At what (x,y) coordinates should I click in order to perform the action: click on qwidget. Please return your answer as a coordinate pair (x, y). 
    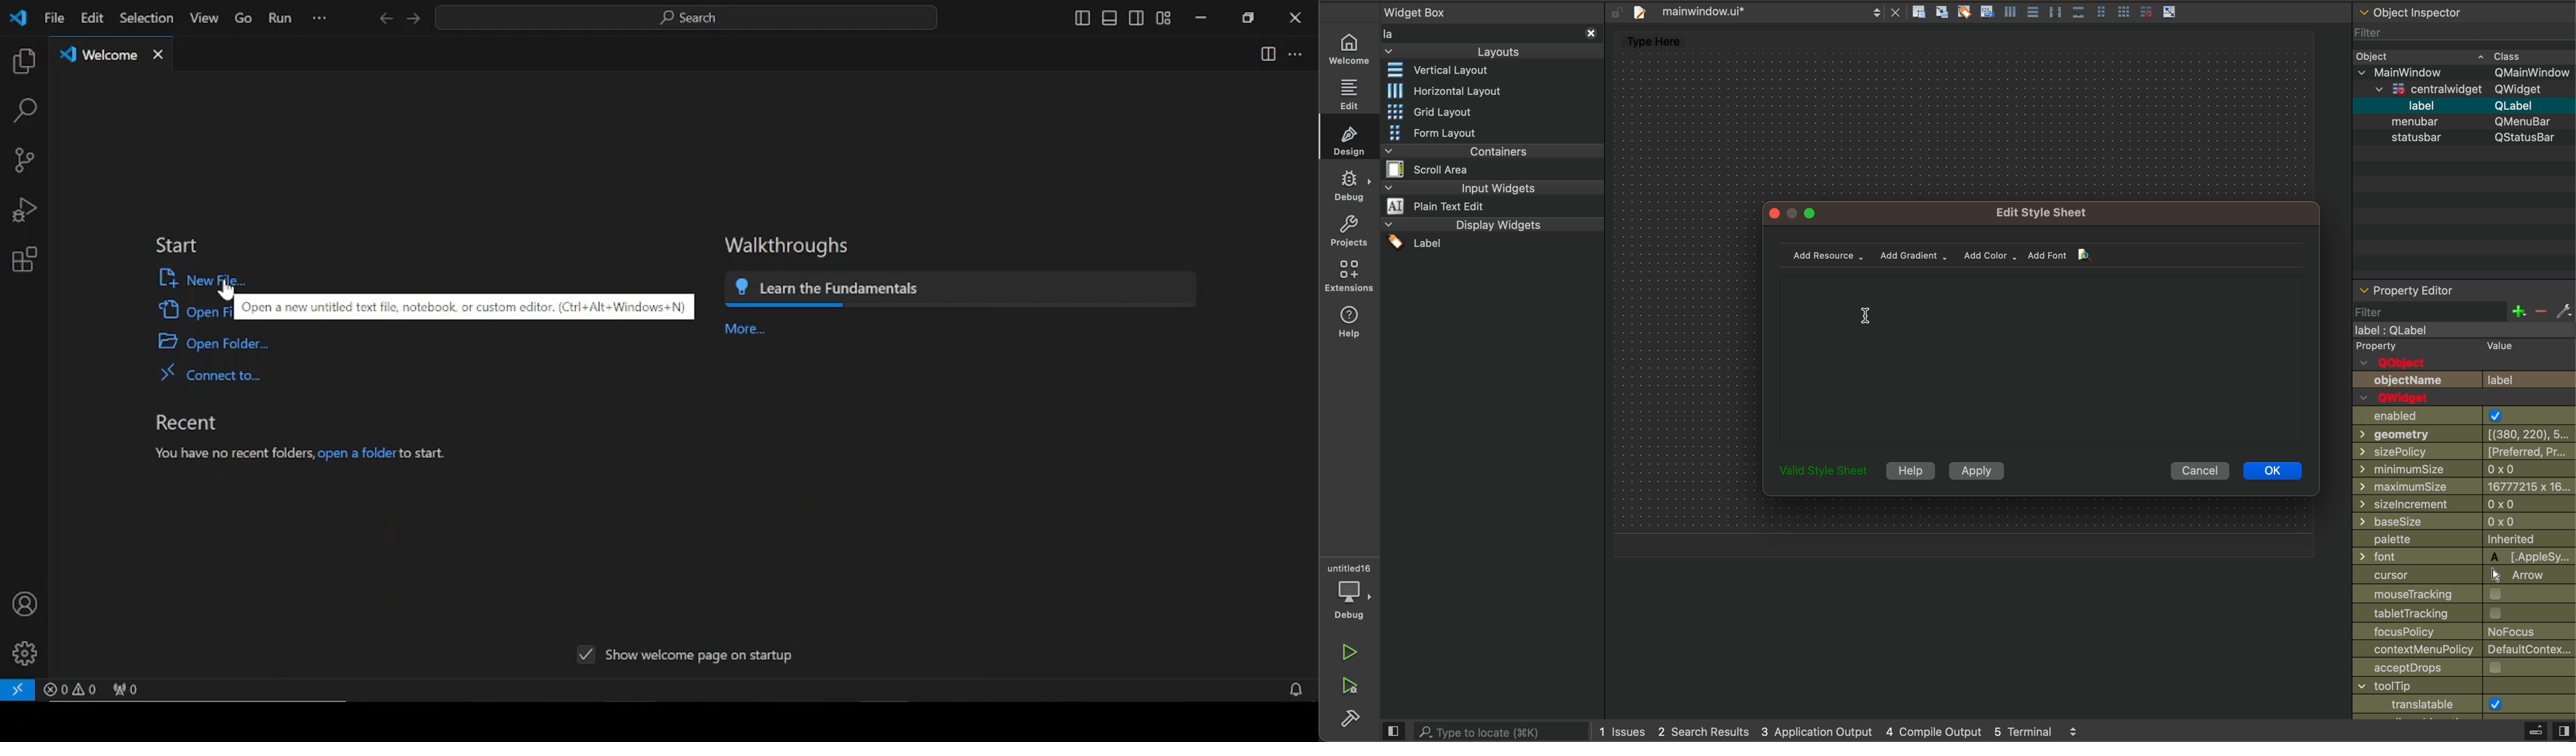
    Looking at the image, I should click on (2460, 90).